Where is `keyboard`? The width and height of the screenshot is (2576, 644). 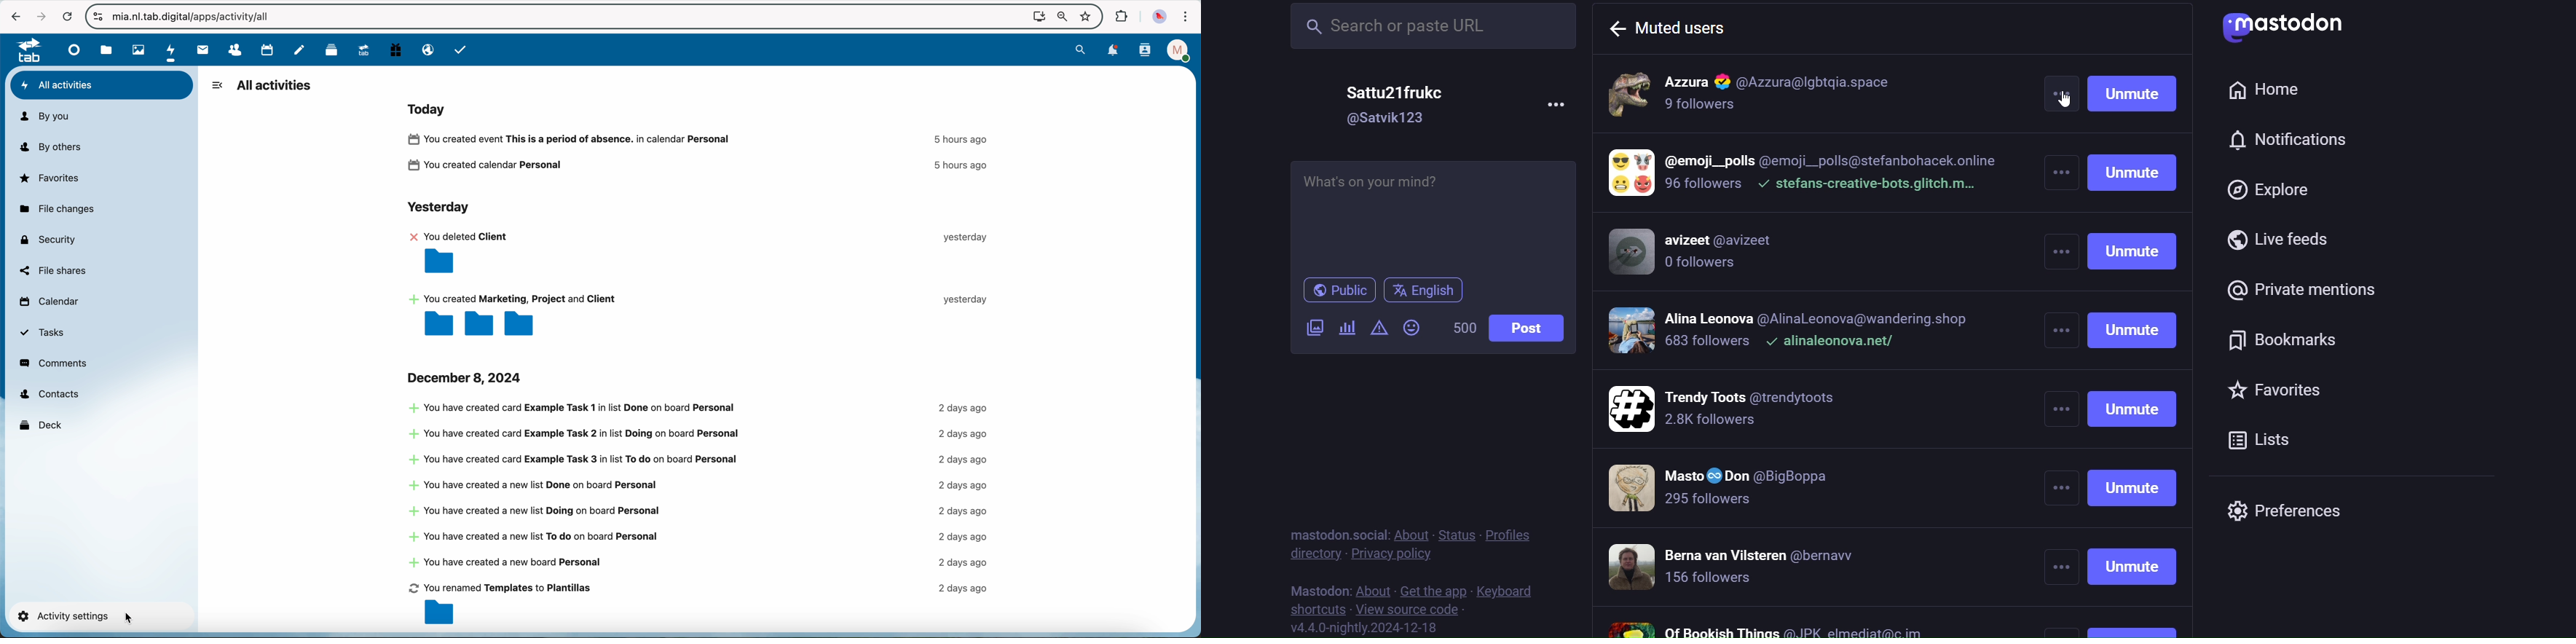 keyboard is located at coordinates (1507, 590).